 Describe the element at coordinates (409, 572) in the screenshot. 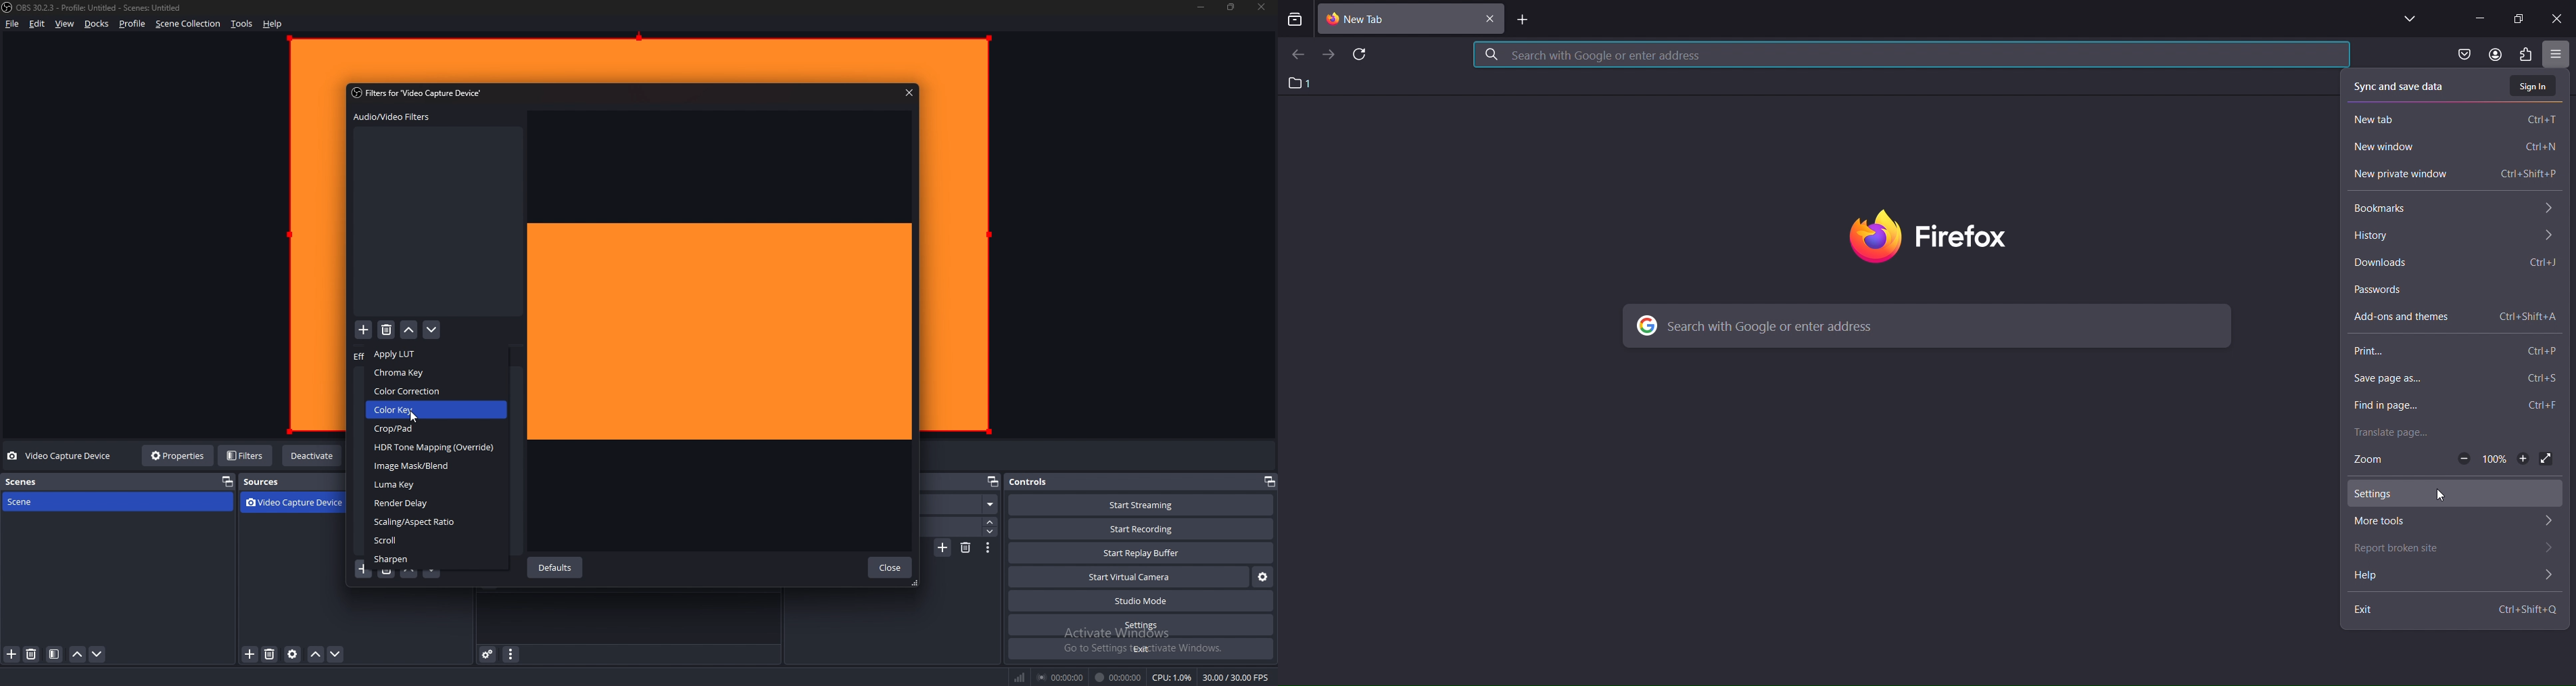

I see `move filter up` at that location.